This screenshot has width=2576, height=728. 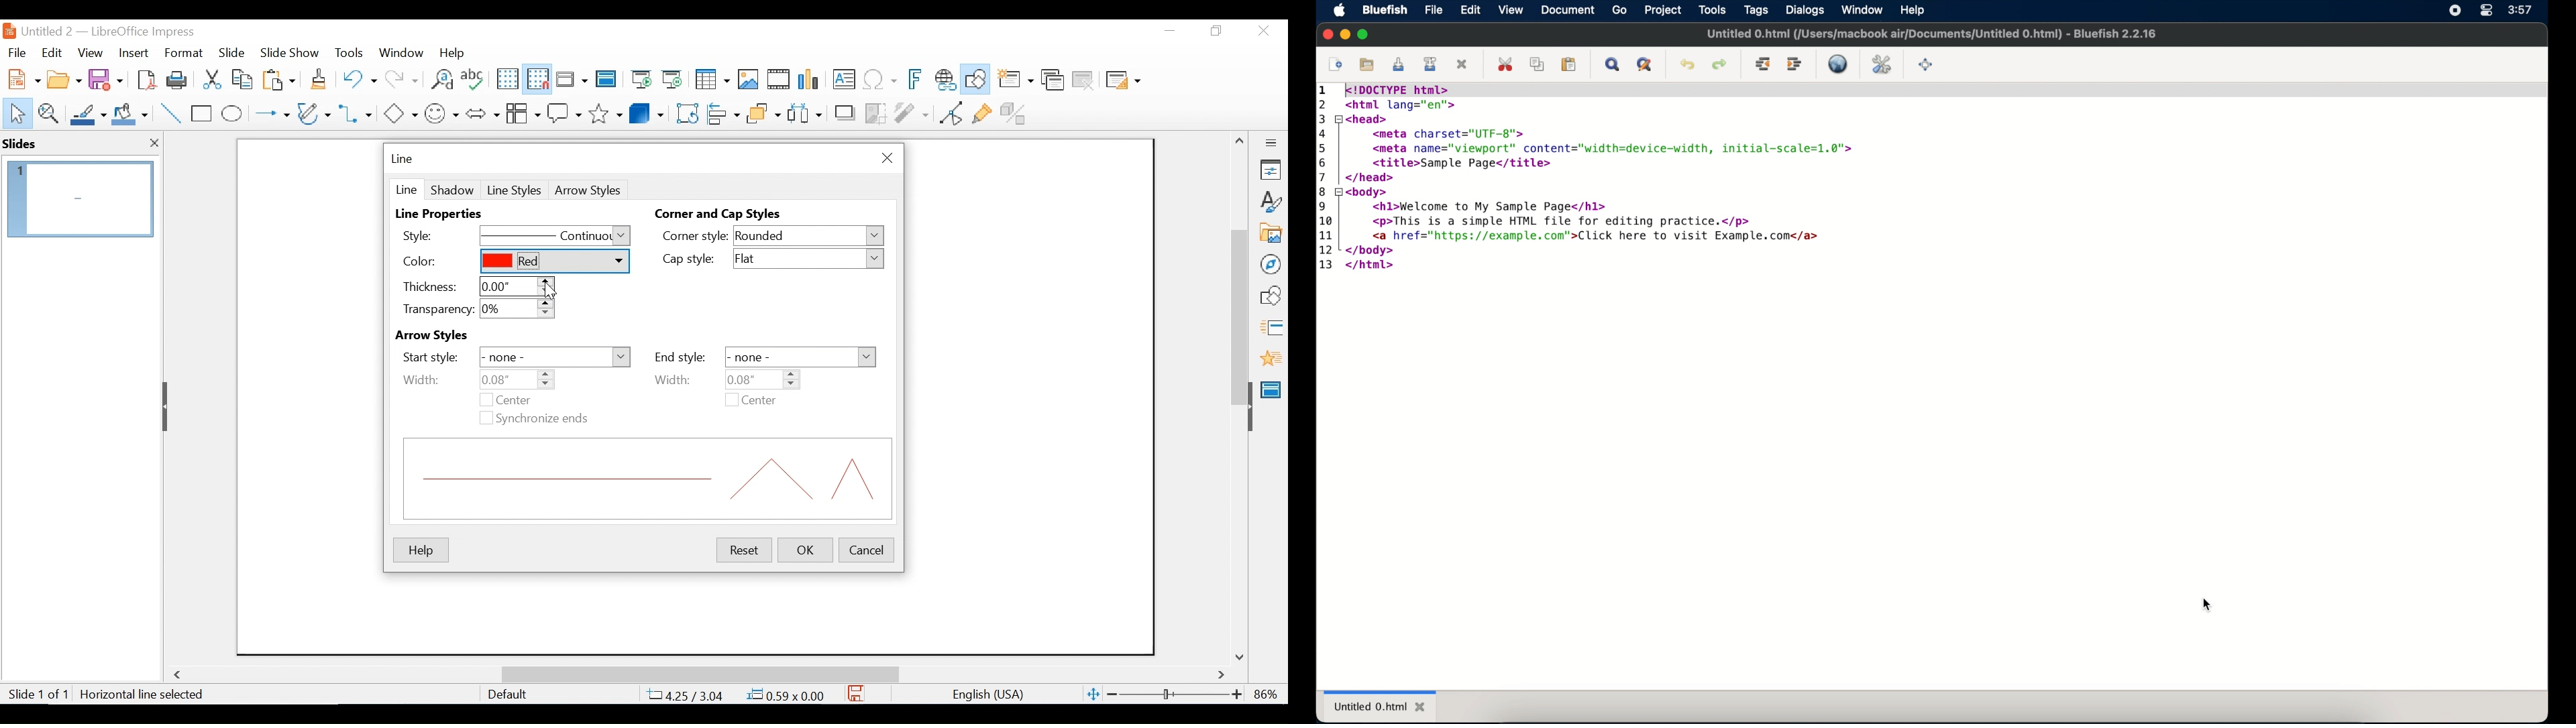 What do you see at coordinates (875, 112) in the screenshot?
I see `Crop Image` at bounding box center [875, 112].